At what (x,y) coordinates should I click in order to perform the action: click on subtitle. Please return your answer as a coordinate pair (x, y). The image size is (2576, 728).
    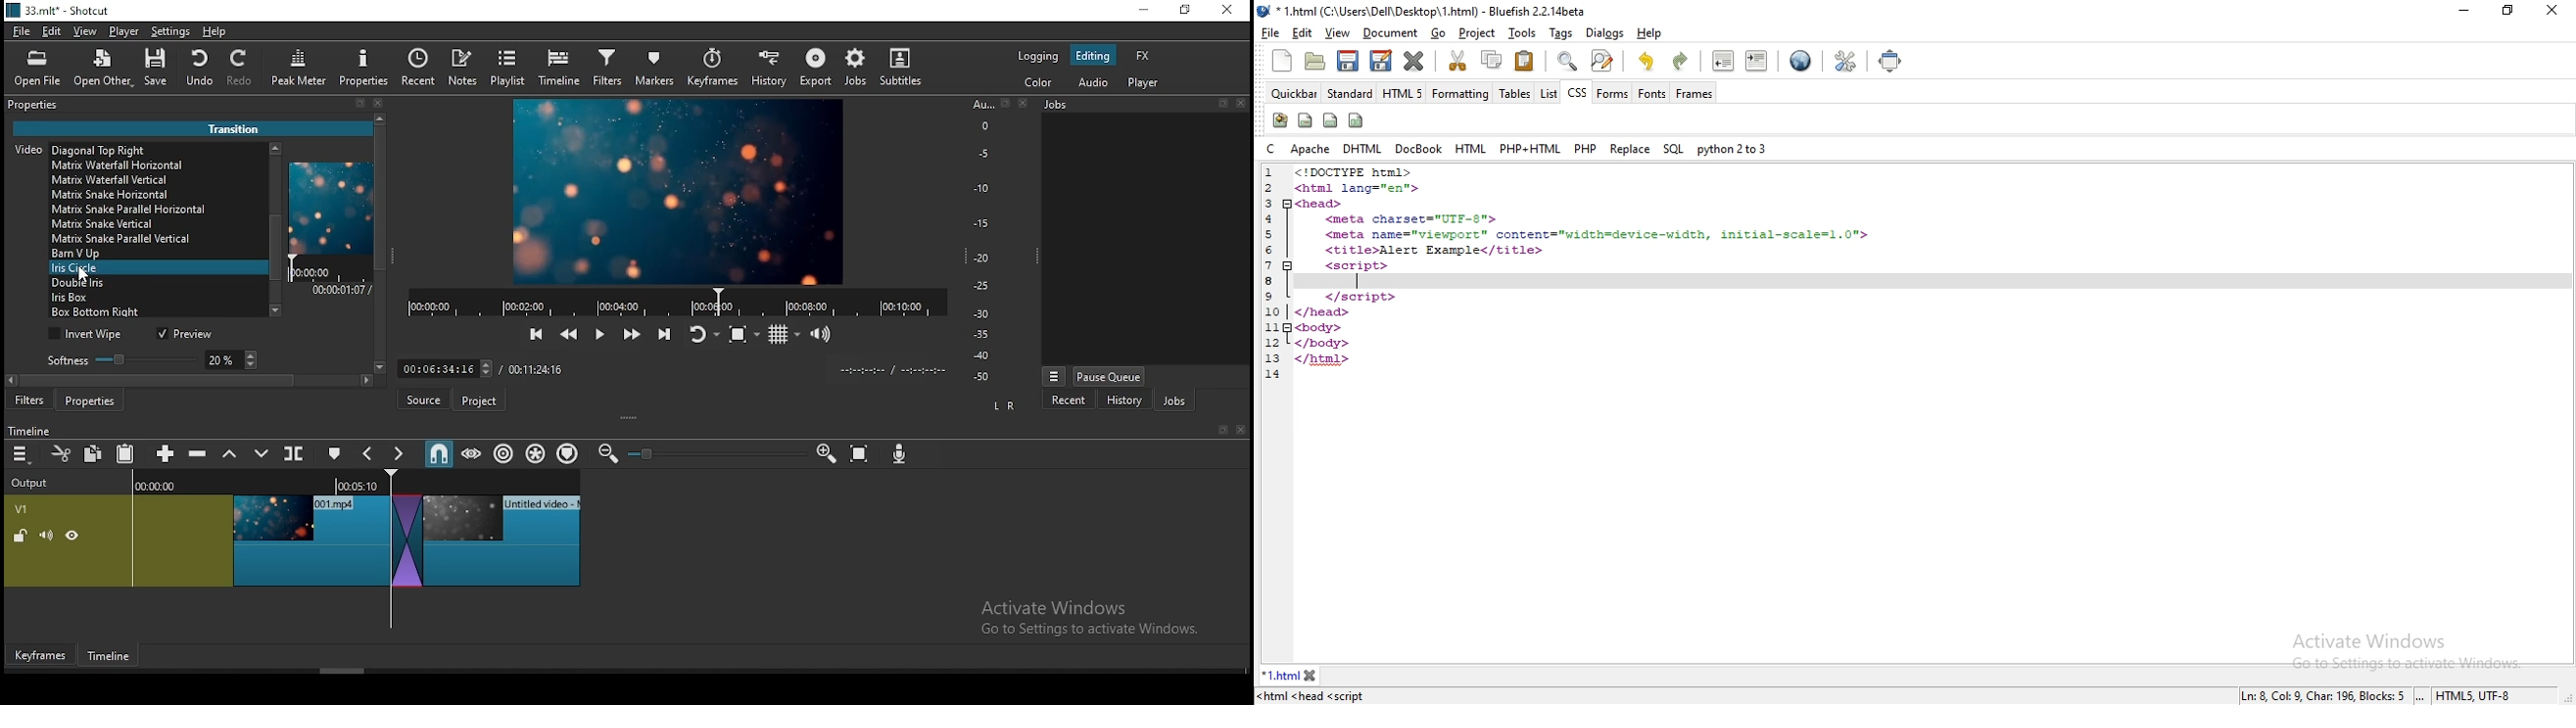
    Looking at the image, I should click on (898, 67).